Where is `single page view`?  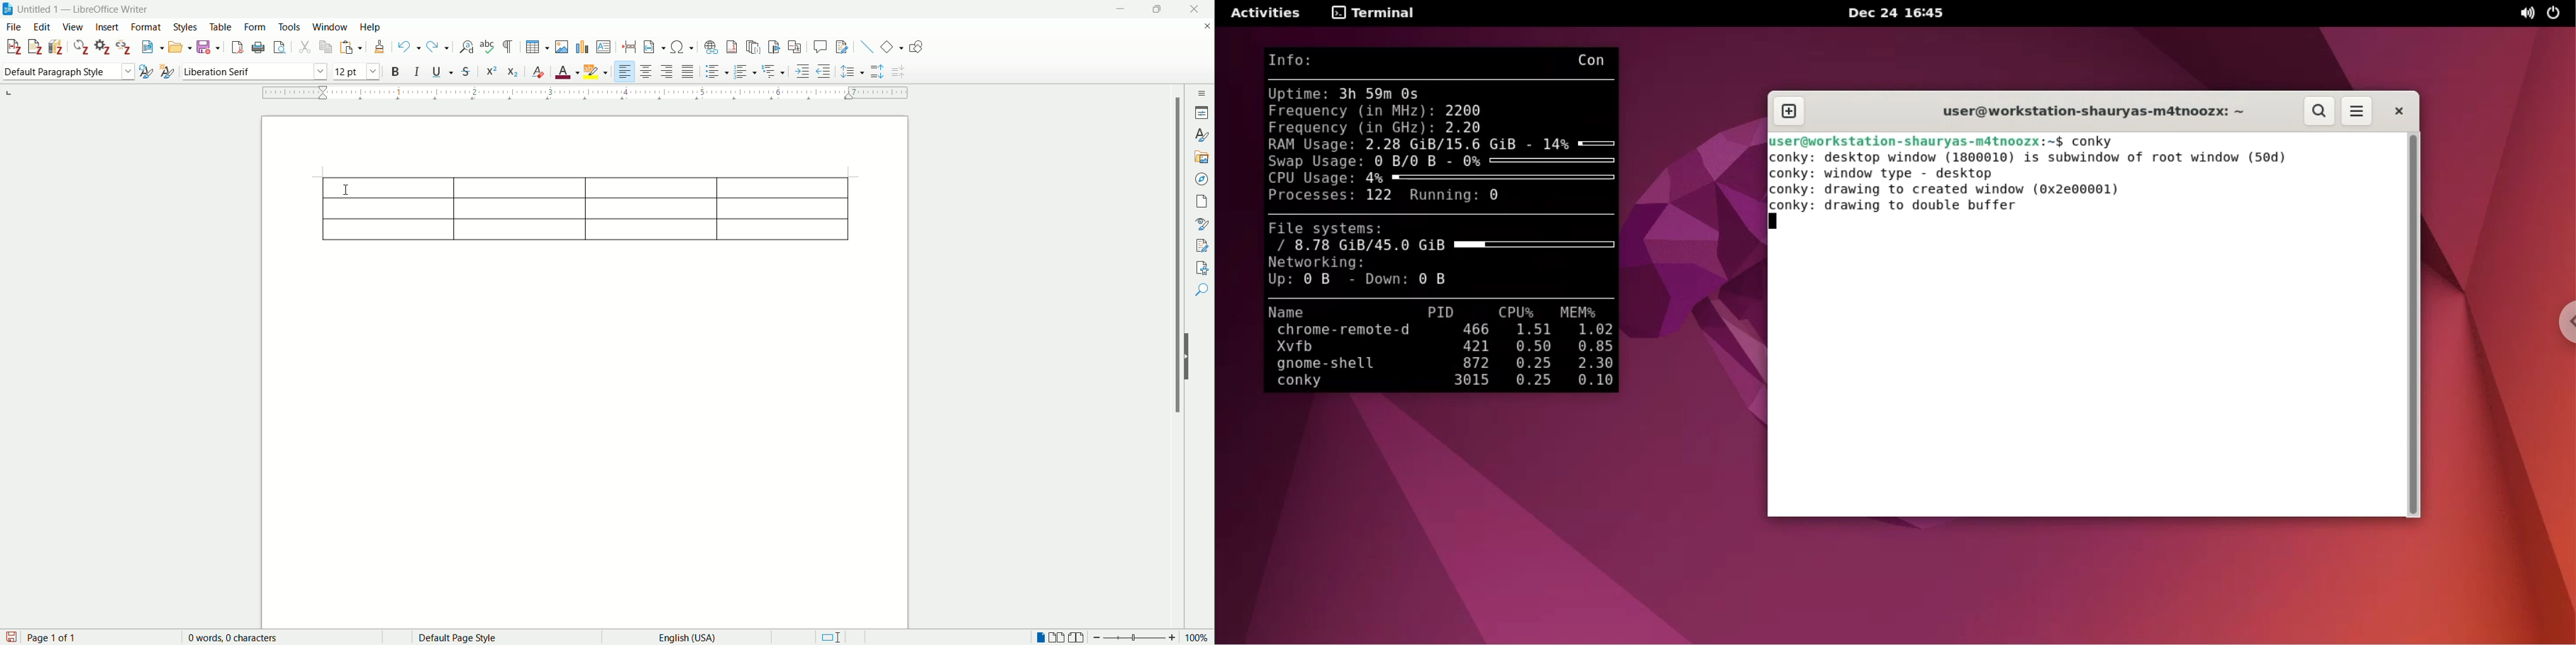
single page view is located at coordinates (1041, 637).